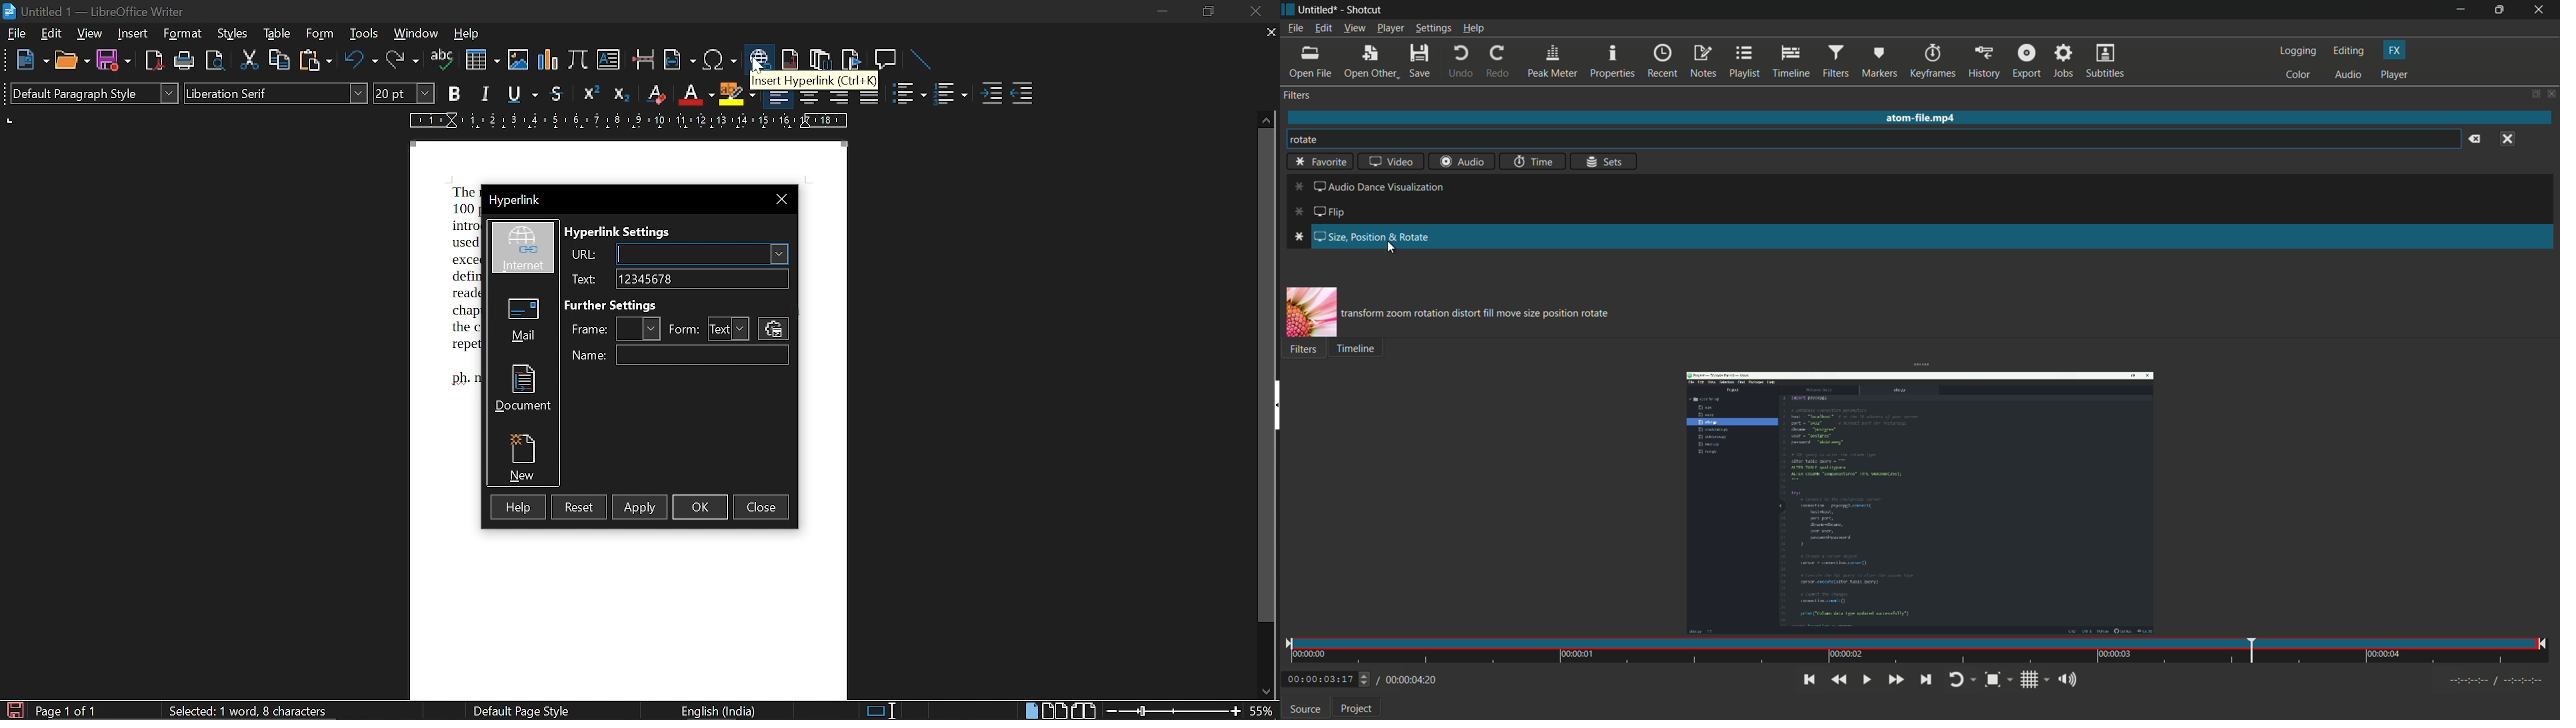 Image resolution: width=2576 pixels, height=728 pixels. What do you see at coordinates (1921, 503) in the screenshot?
I see `imported video` at bounding box center [1921, 503].